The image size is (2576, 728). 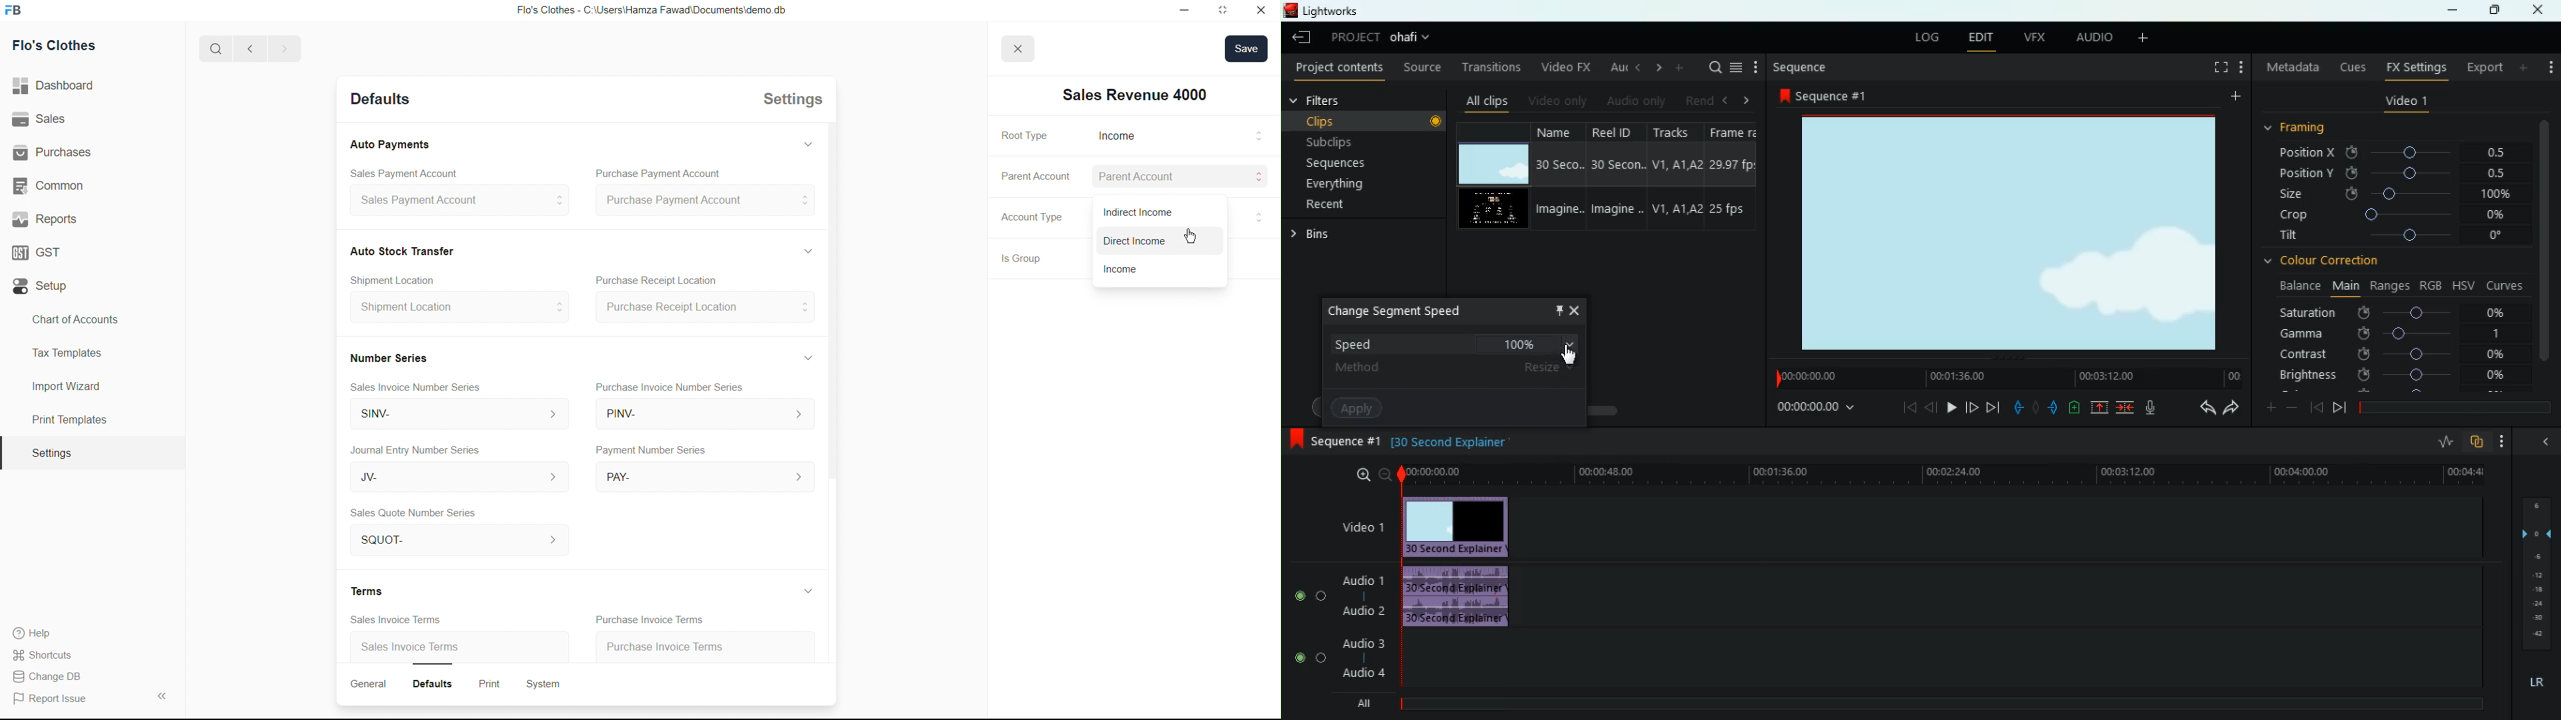 What do you see at coordinates (58, 150) in the screenshot?
I see `| Purchases` at bounding box center [58, 150].